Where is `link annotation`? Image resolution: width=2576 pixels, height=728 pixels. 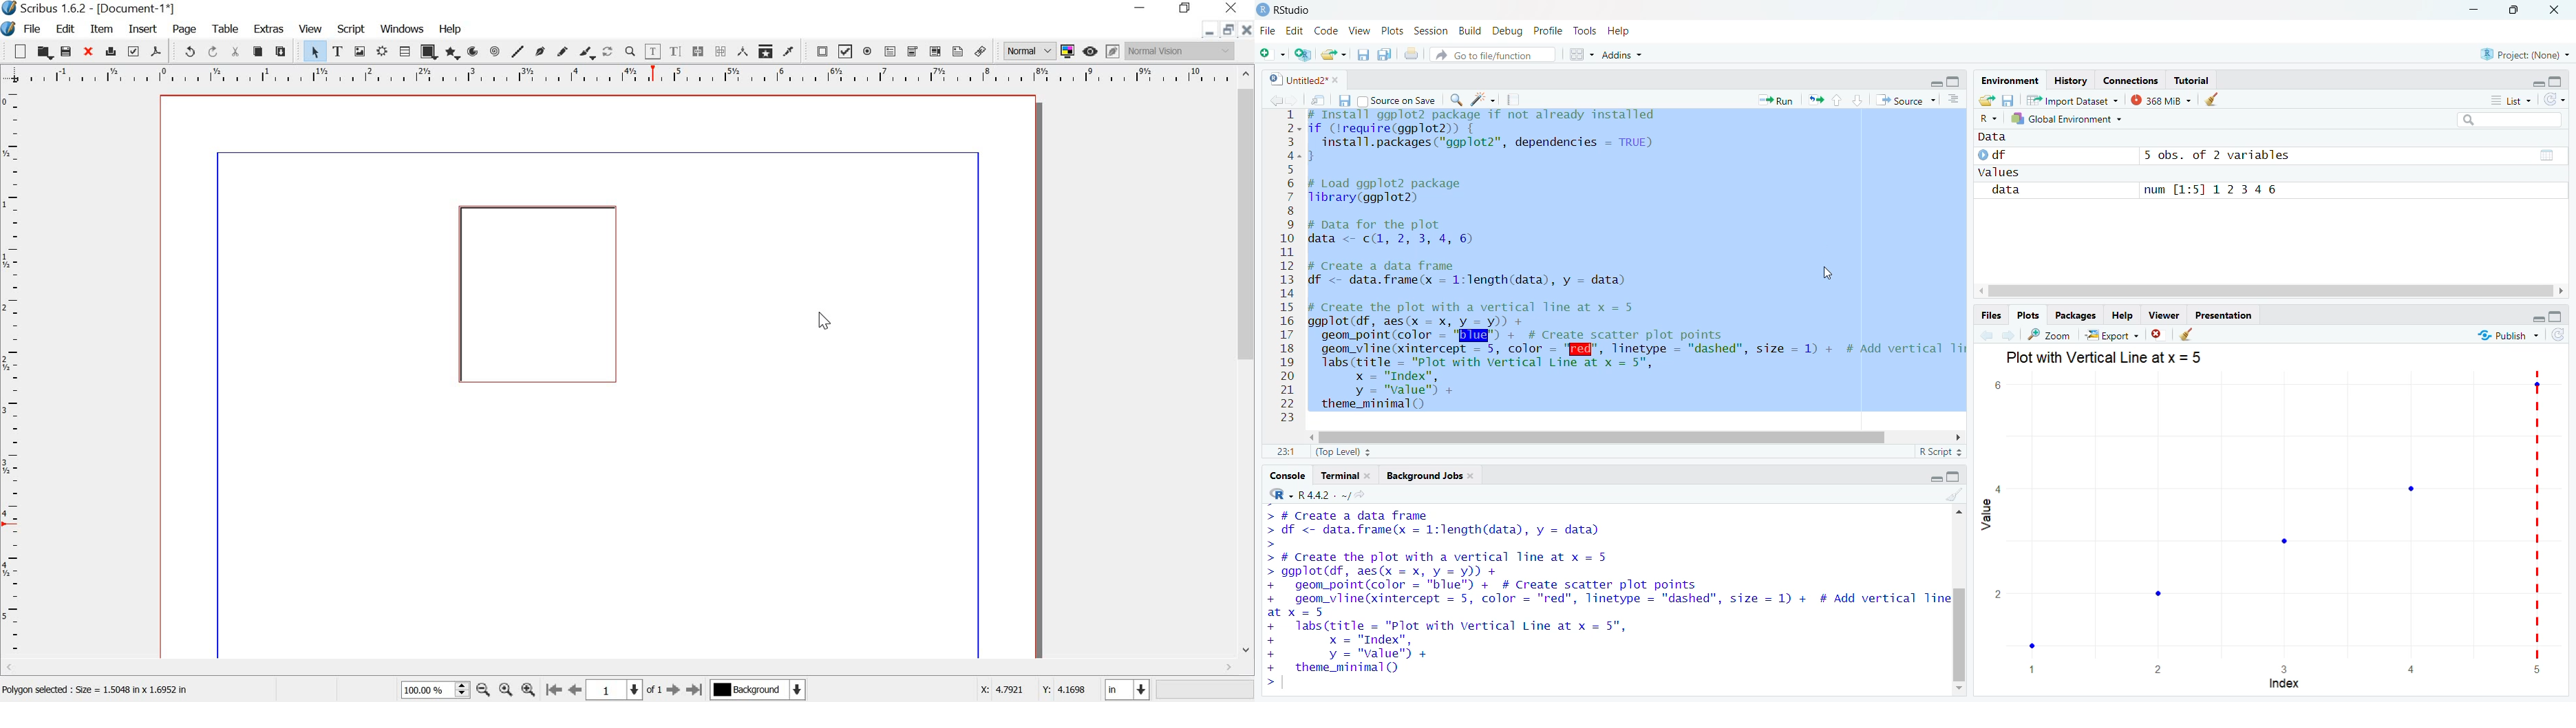 link annotation is located at coordinates (980, 52).